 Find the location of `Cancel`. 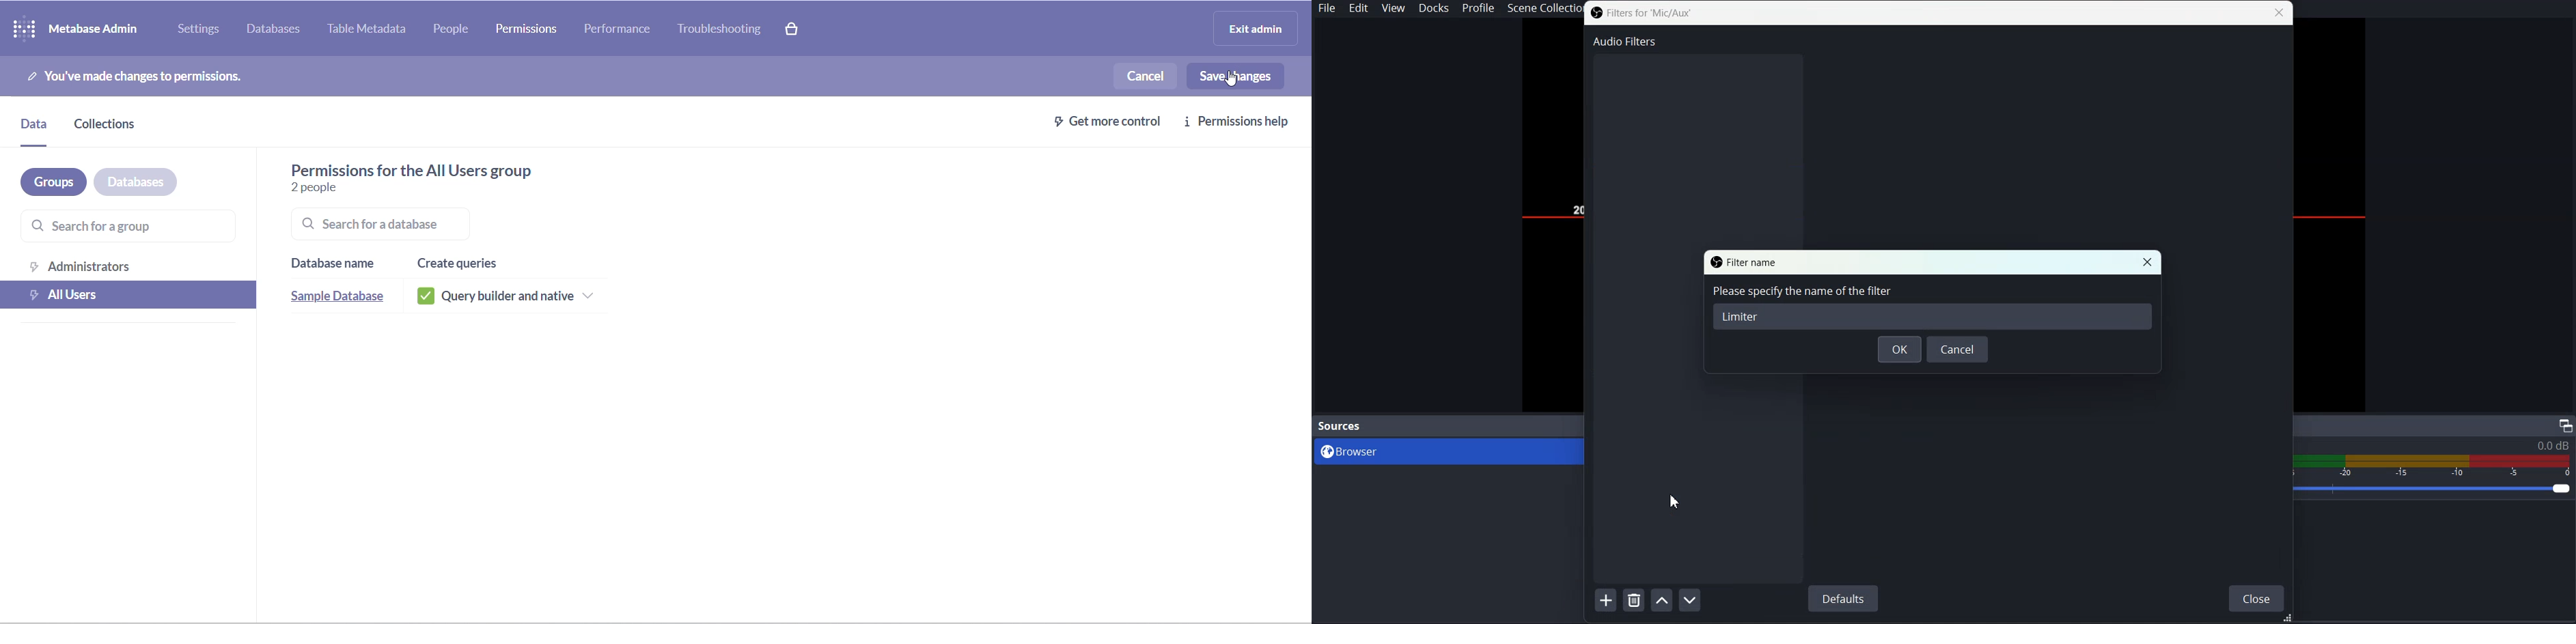

Cancel is located at coordinates (1958, 350).